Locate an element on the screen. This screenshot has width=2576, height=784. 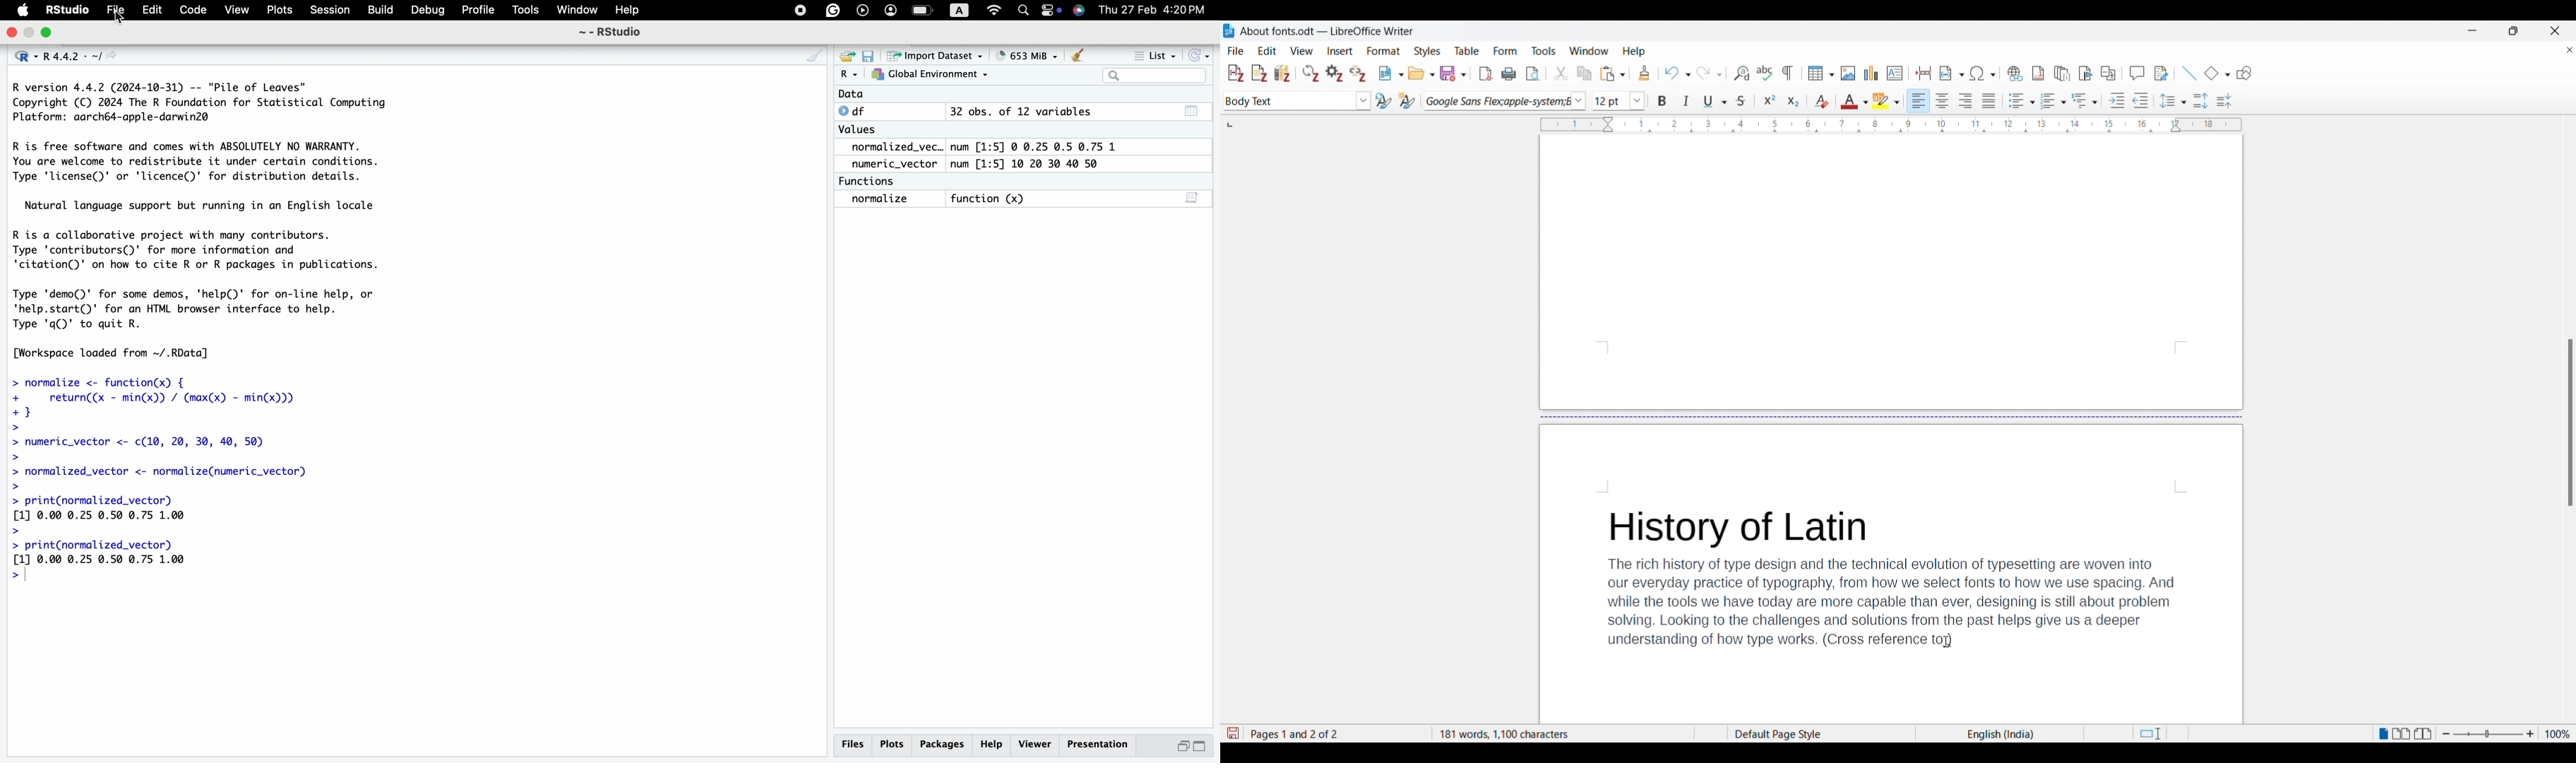
Thu 27 Feb 4:20 PM is located at coordinates (1157, 10).